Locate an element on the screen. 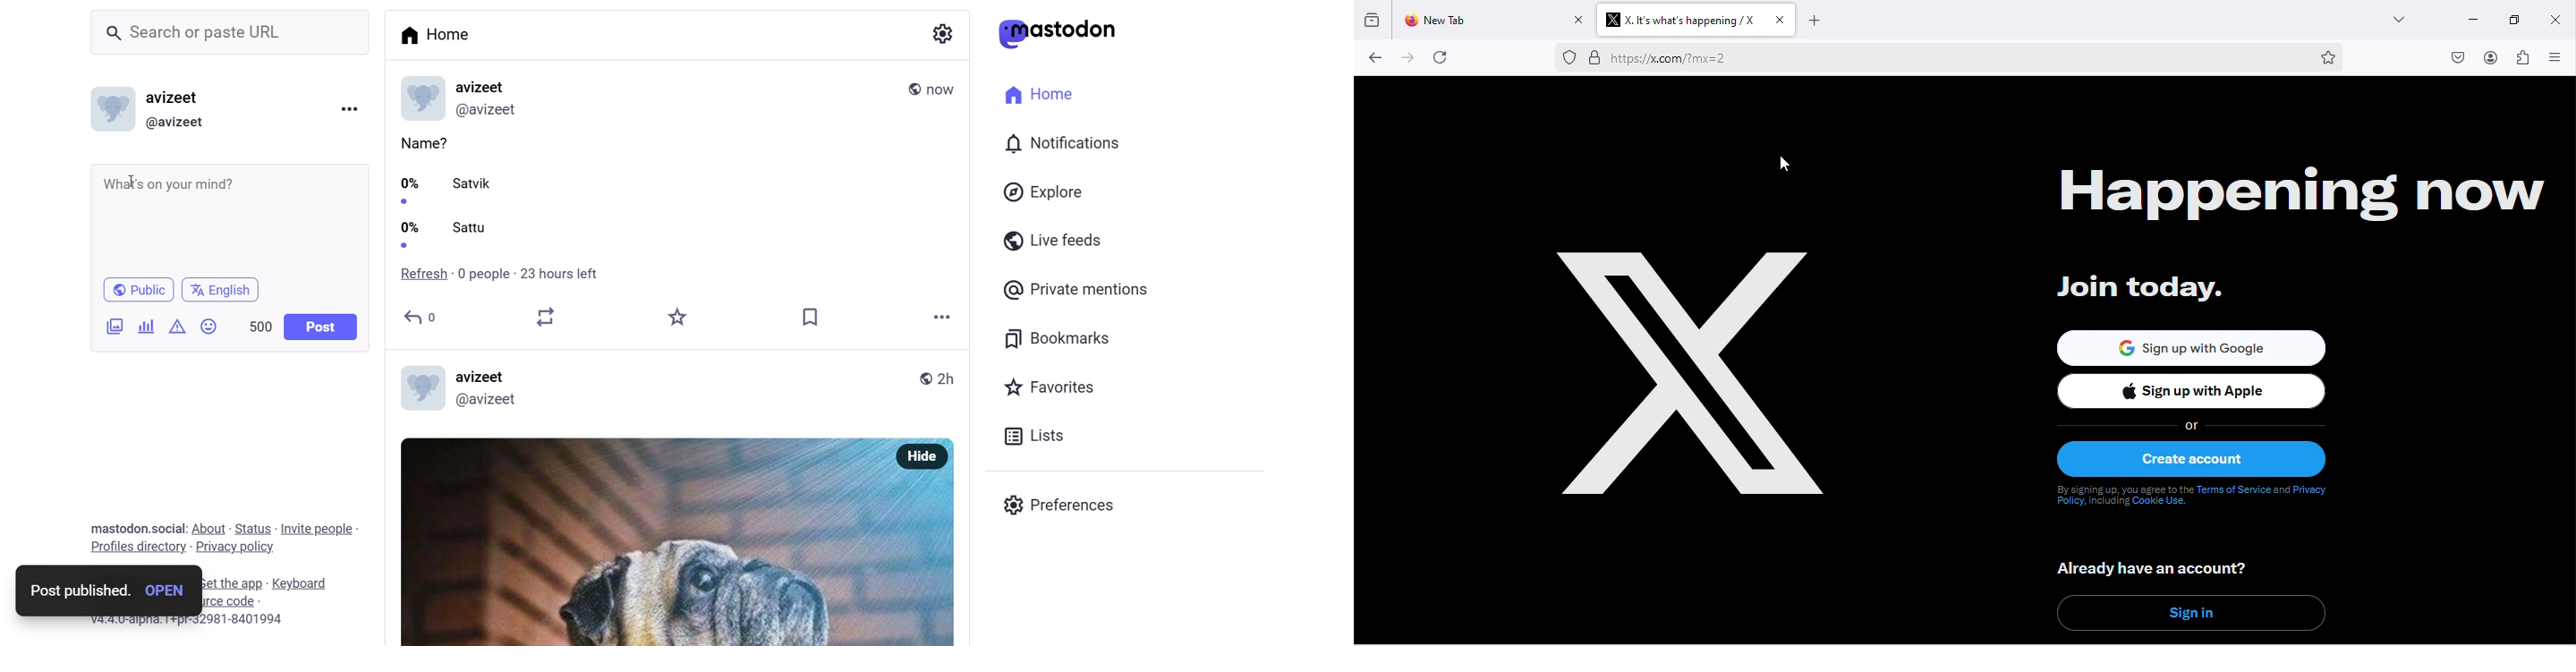 This screenshot has height=672, width=2576. favorite is located at coordinates (674, 317).